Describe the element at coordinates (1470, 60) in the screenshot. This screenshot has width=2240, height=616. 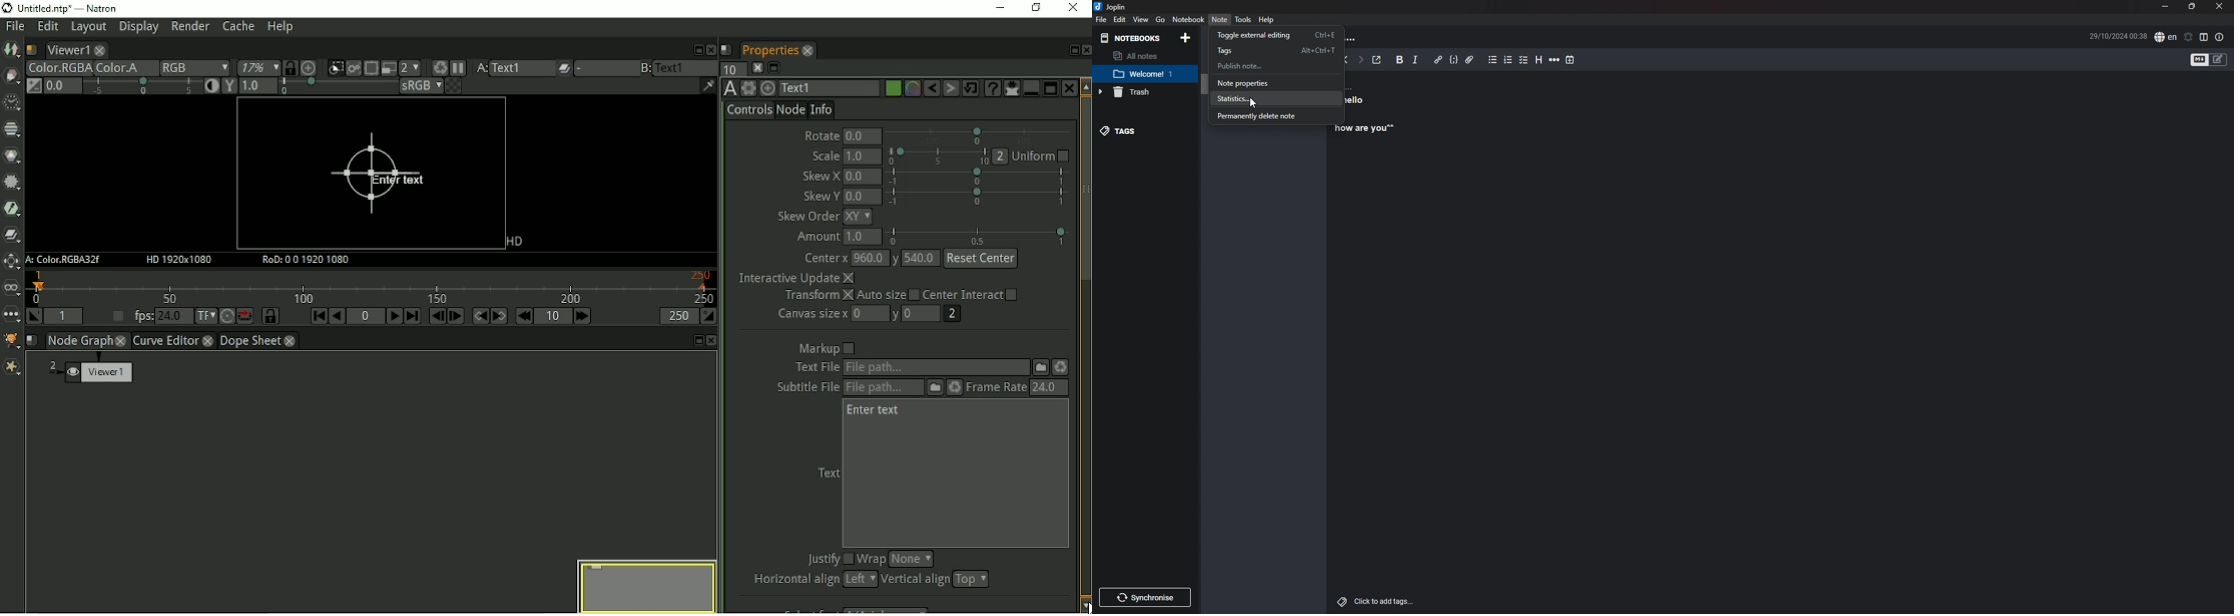
I see `Attachment` at that location.